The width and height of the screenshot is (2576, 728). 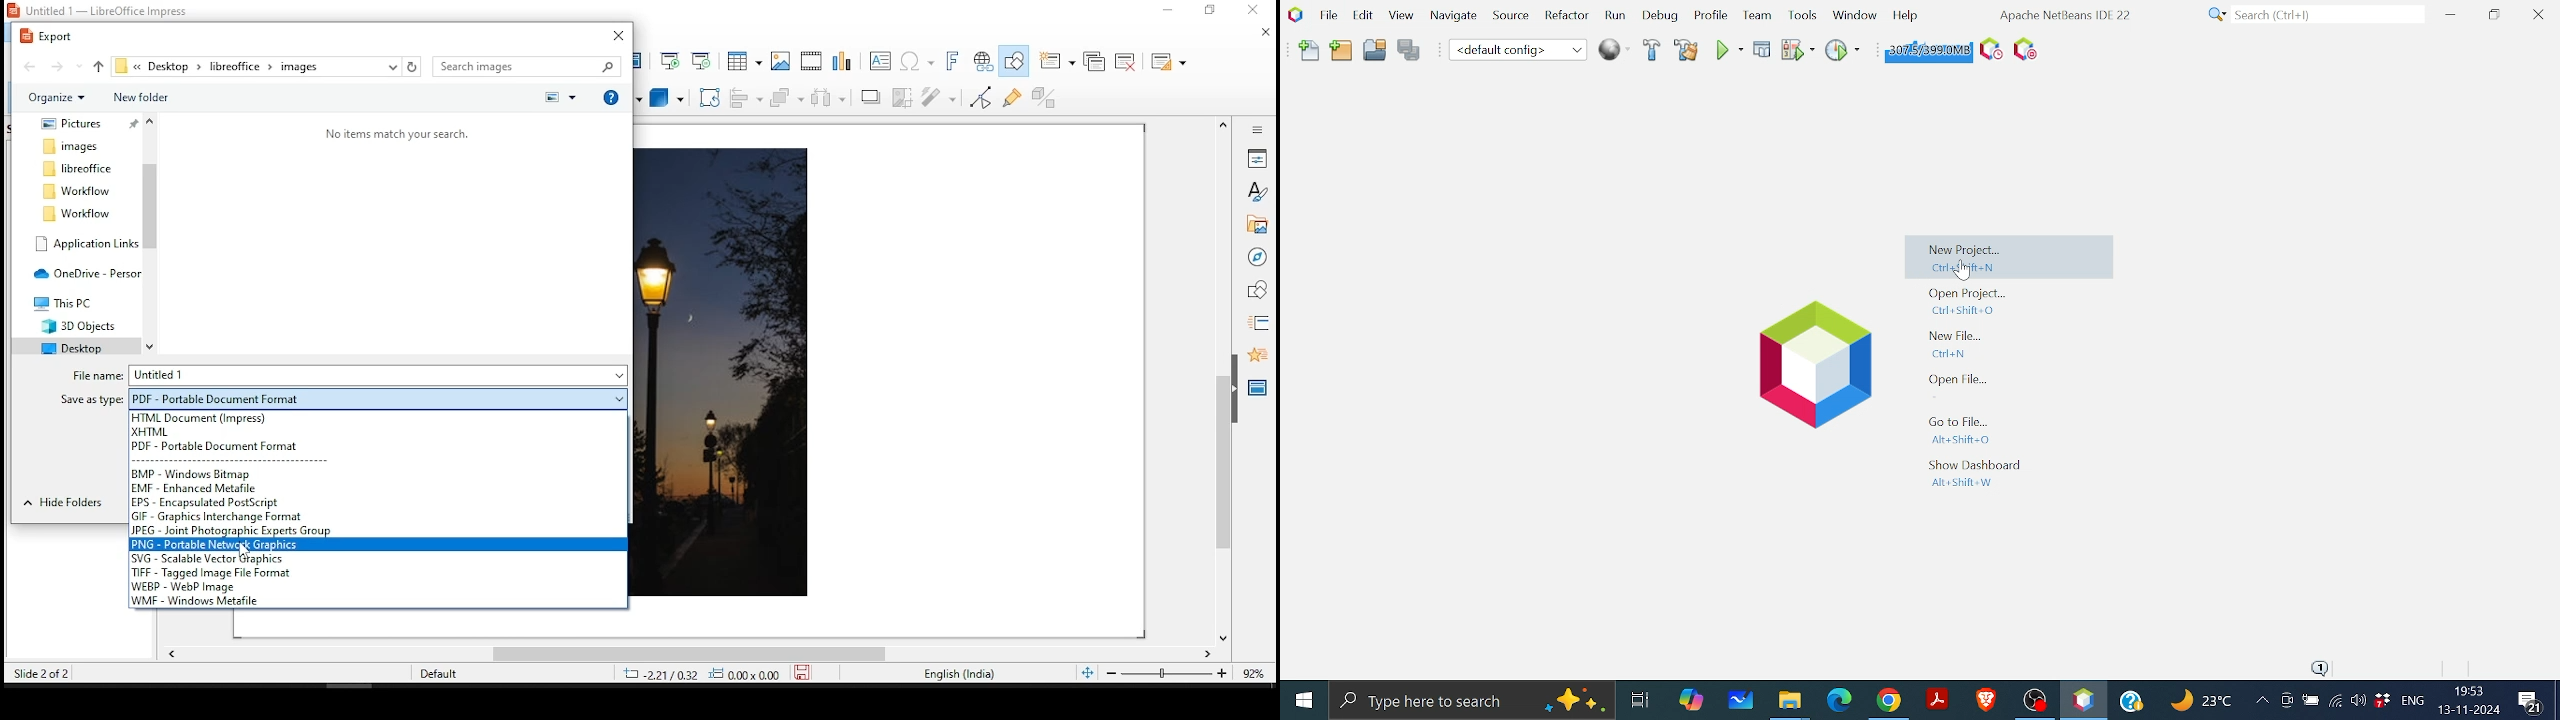 What do you see at coordinates (1059, 60) in the screenshot?
I see `new slide` at bounding box center [1059, 60].